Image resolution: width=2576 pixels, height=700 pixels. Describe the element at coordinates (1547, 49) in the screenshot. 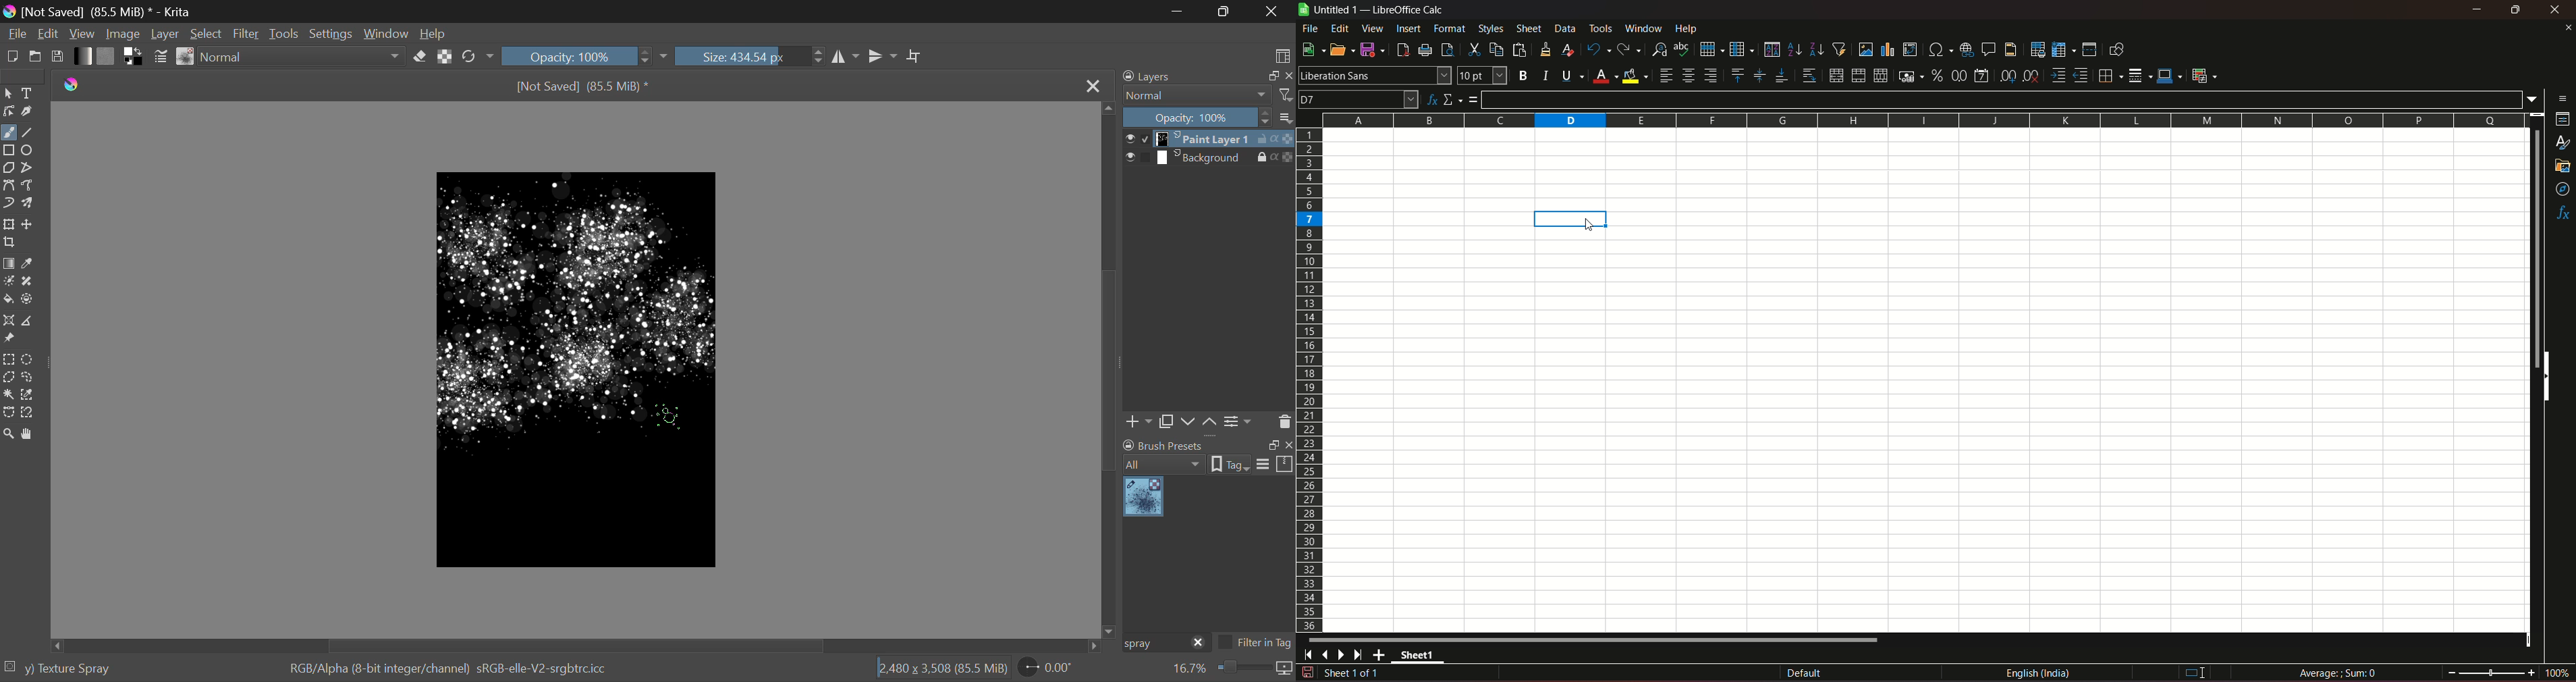

I see `clone formatting` at that location.